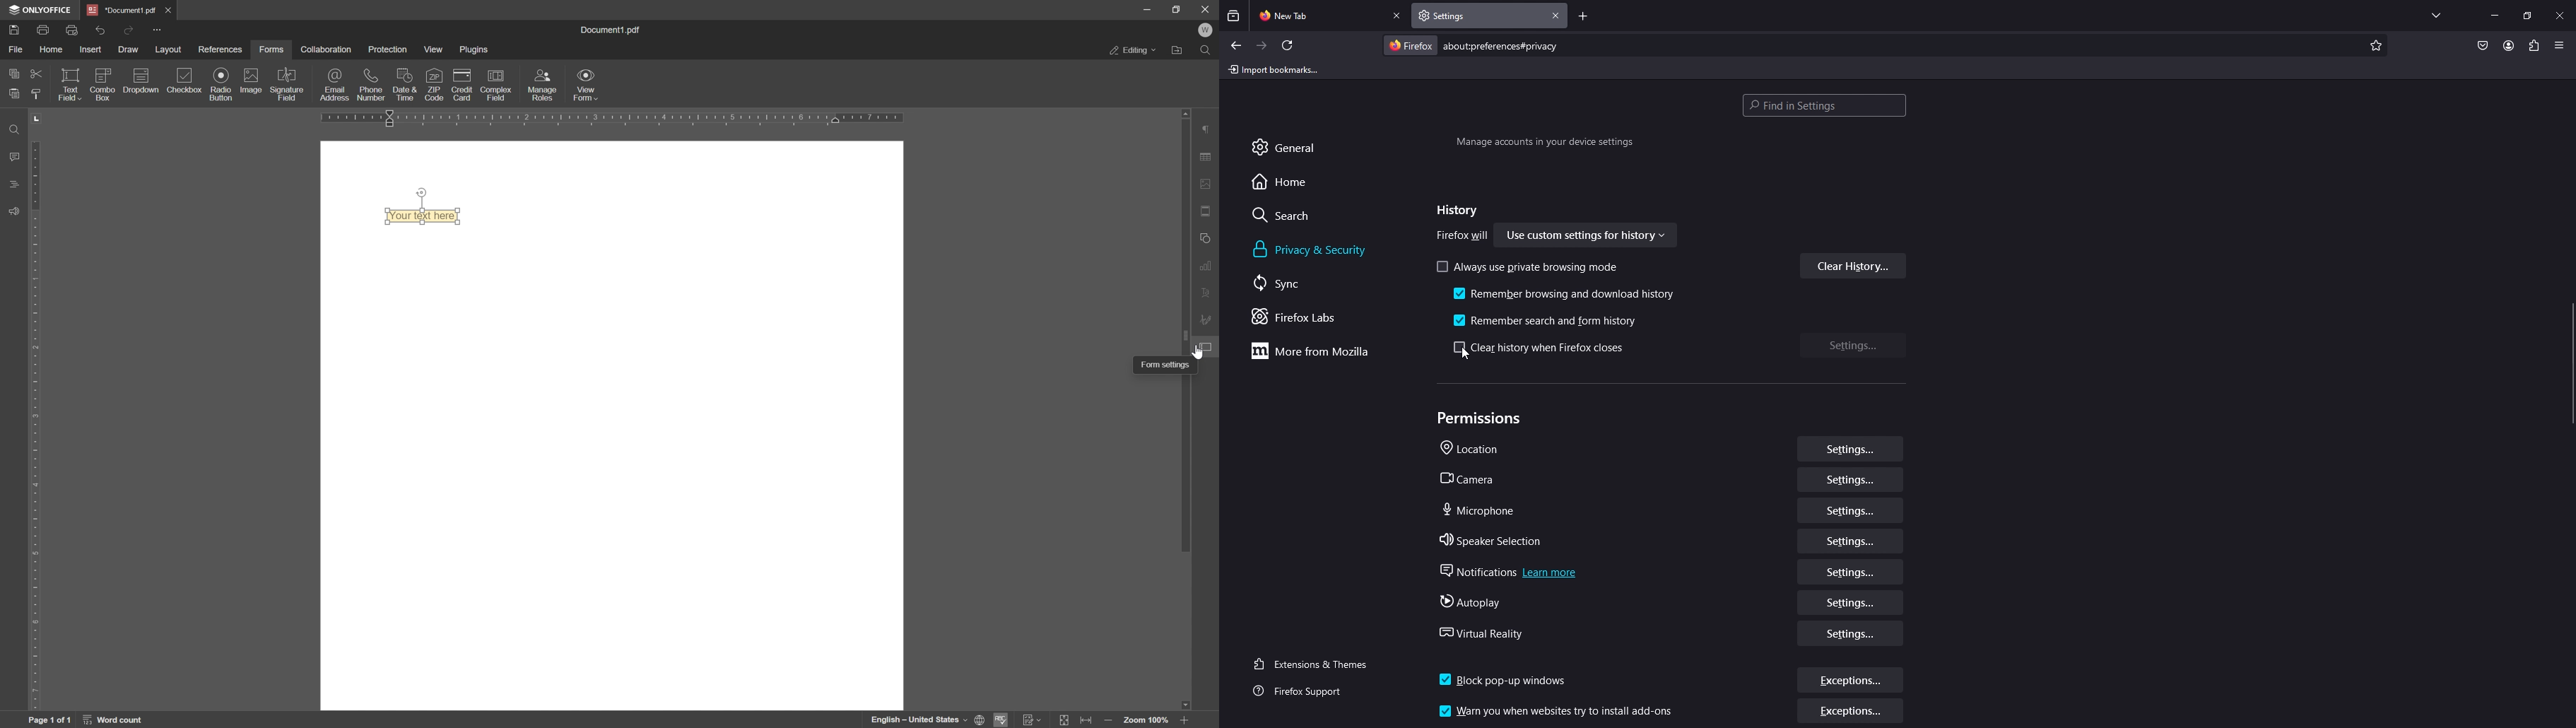 This screenshot has height=728, width=2576. What do you see at coordinates (1065, 720) in the screenshot?
I see `fit to slide` at bounding box center [1065, 720].